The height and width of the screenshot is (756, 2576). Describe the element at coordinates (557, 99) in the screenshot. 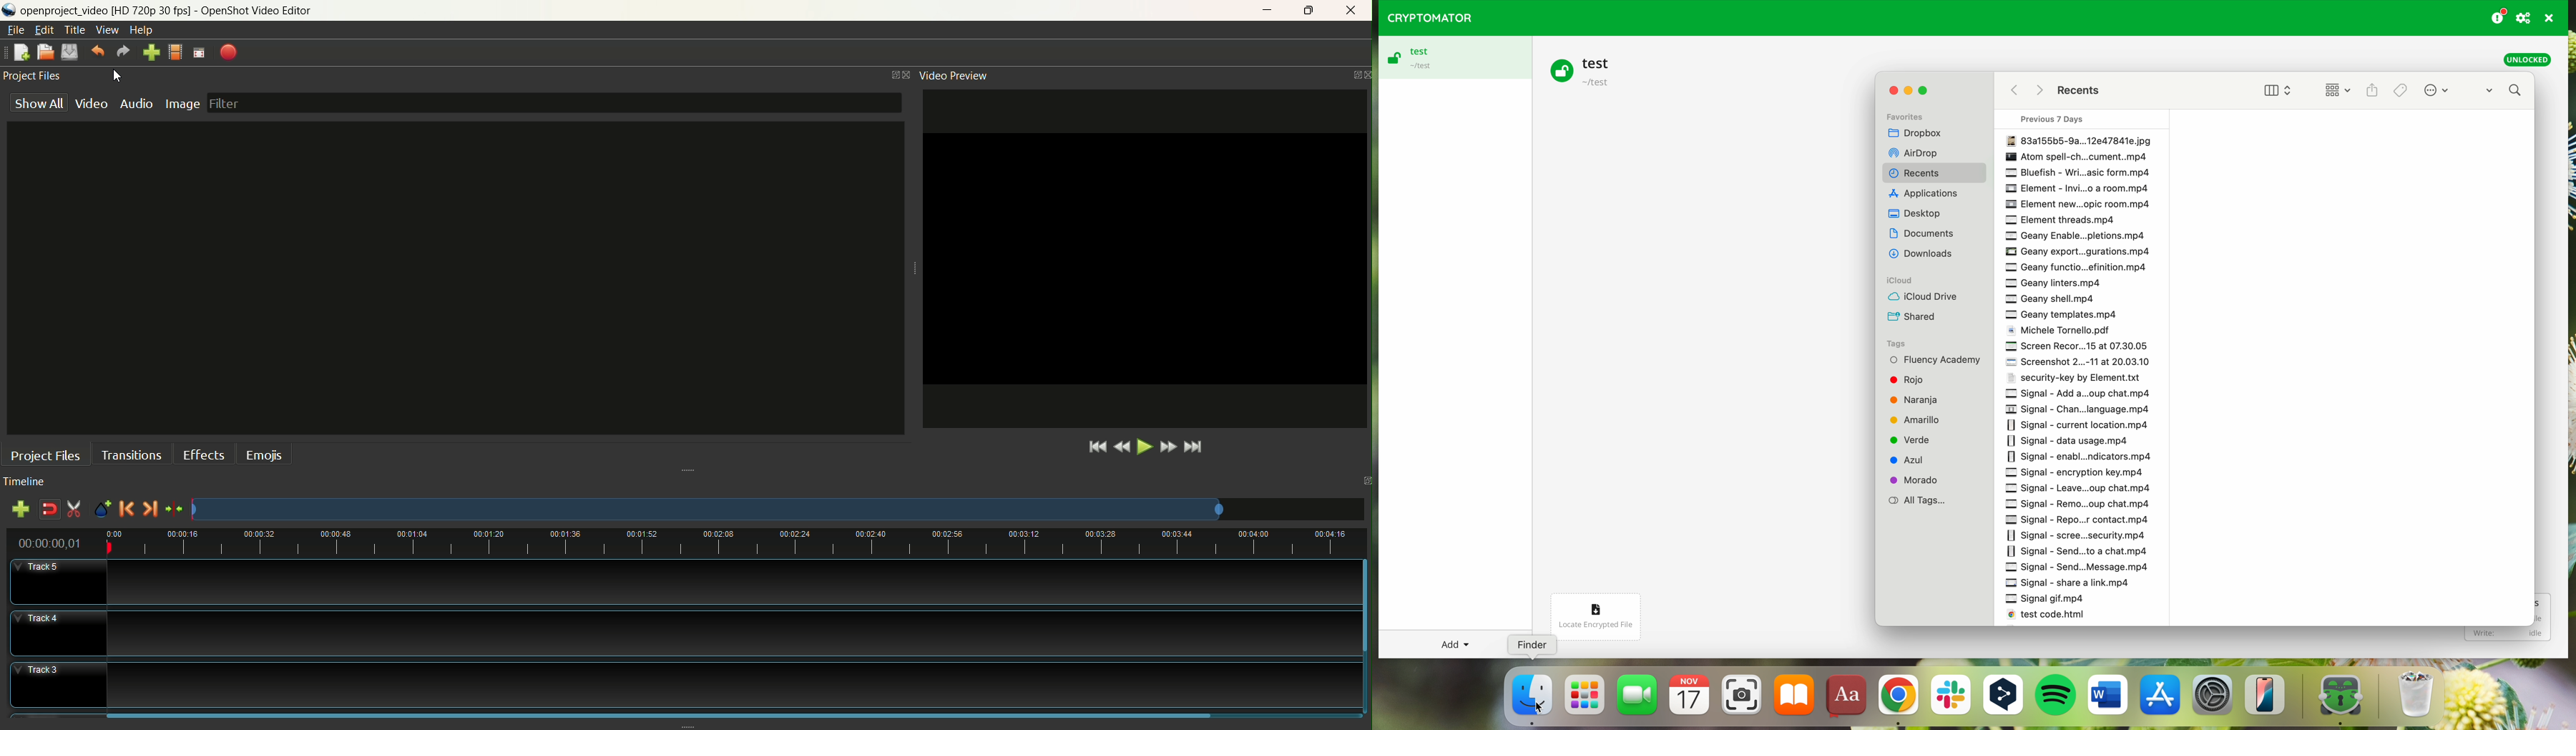

I see `filter` at that location.